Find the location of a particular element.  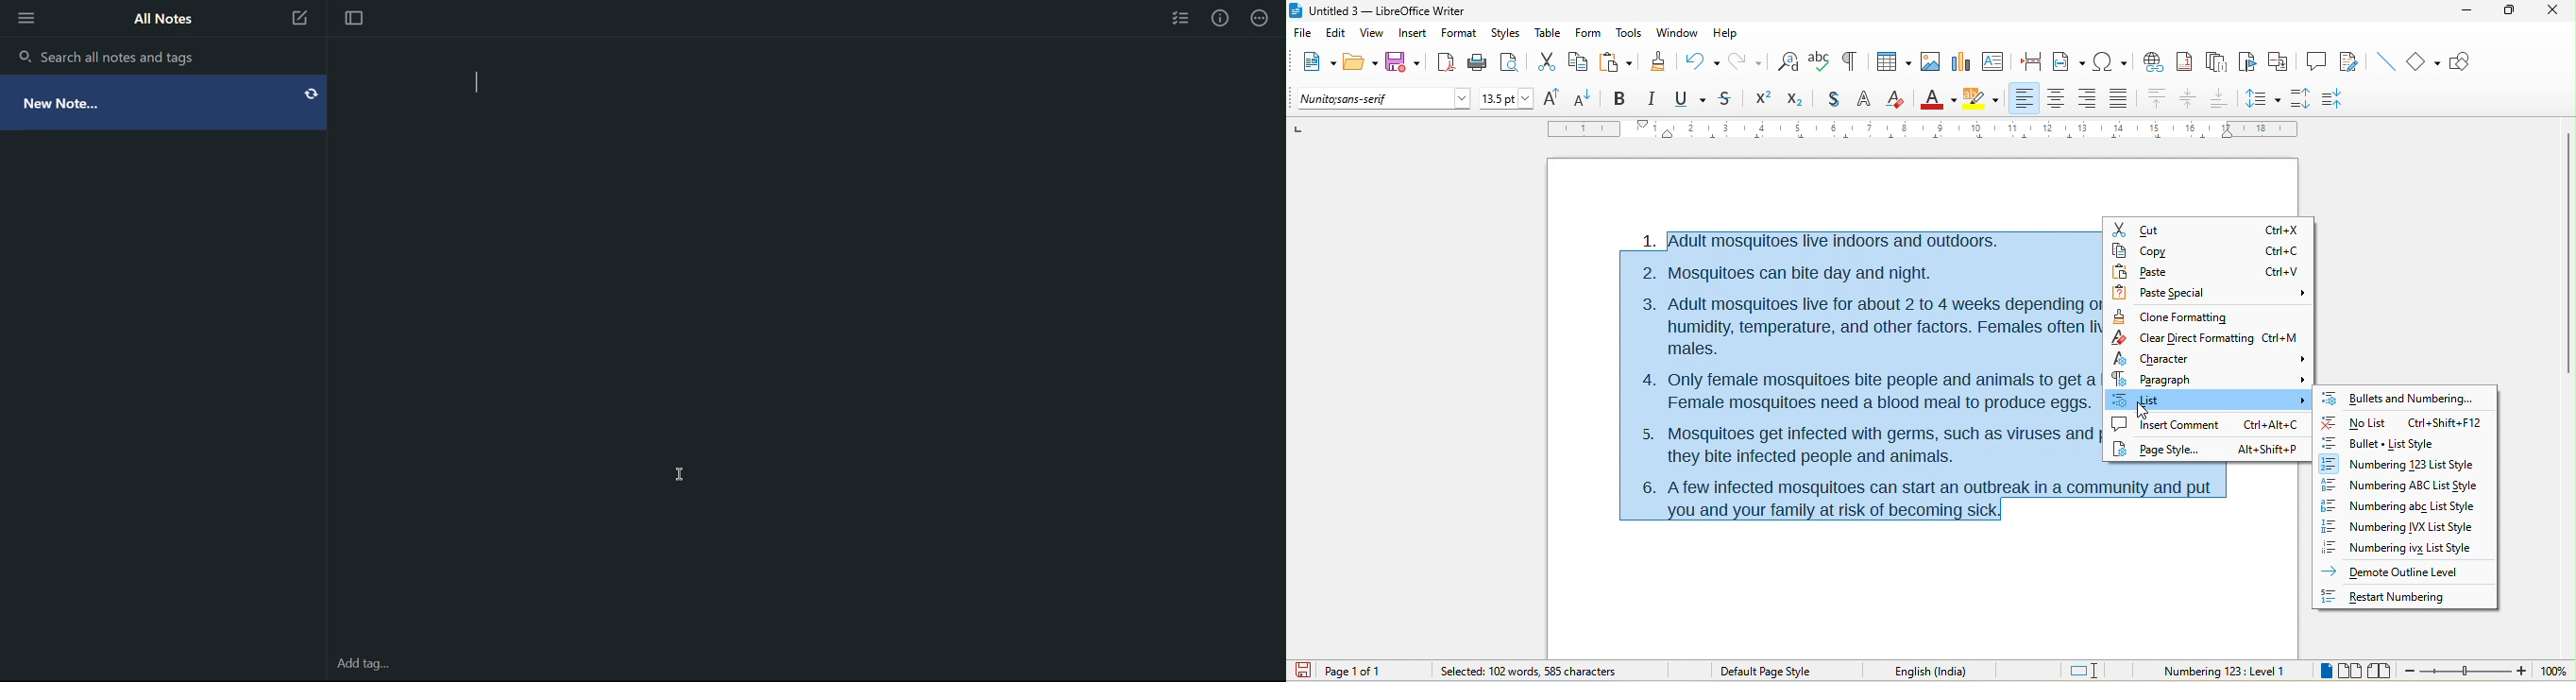

insert comment is located at coordinates (2207, 427).